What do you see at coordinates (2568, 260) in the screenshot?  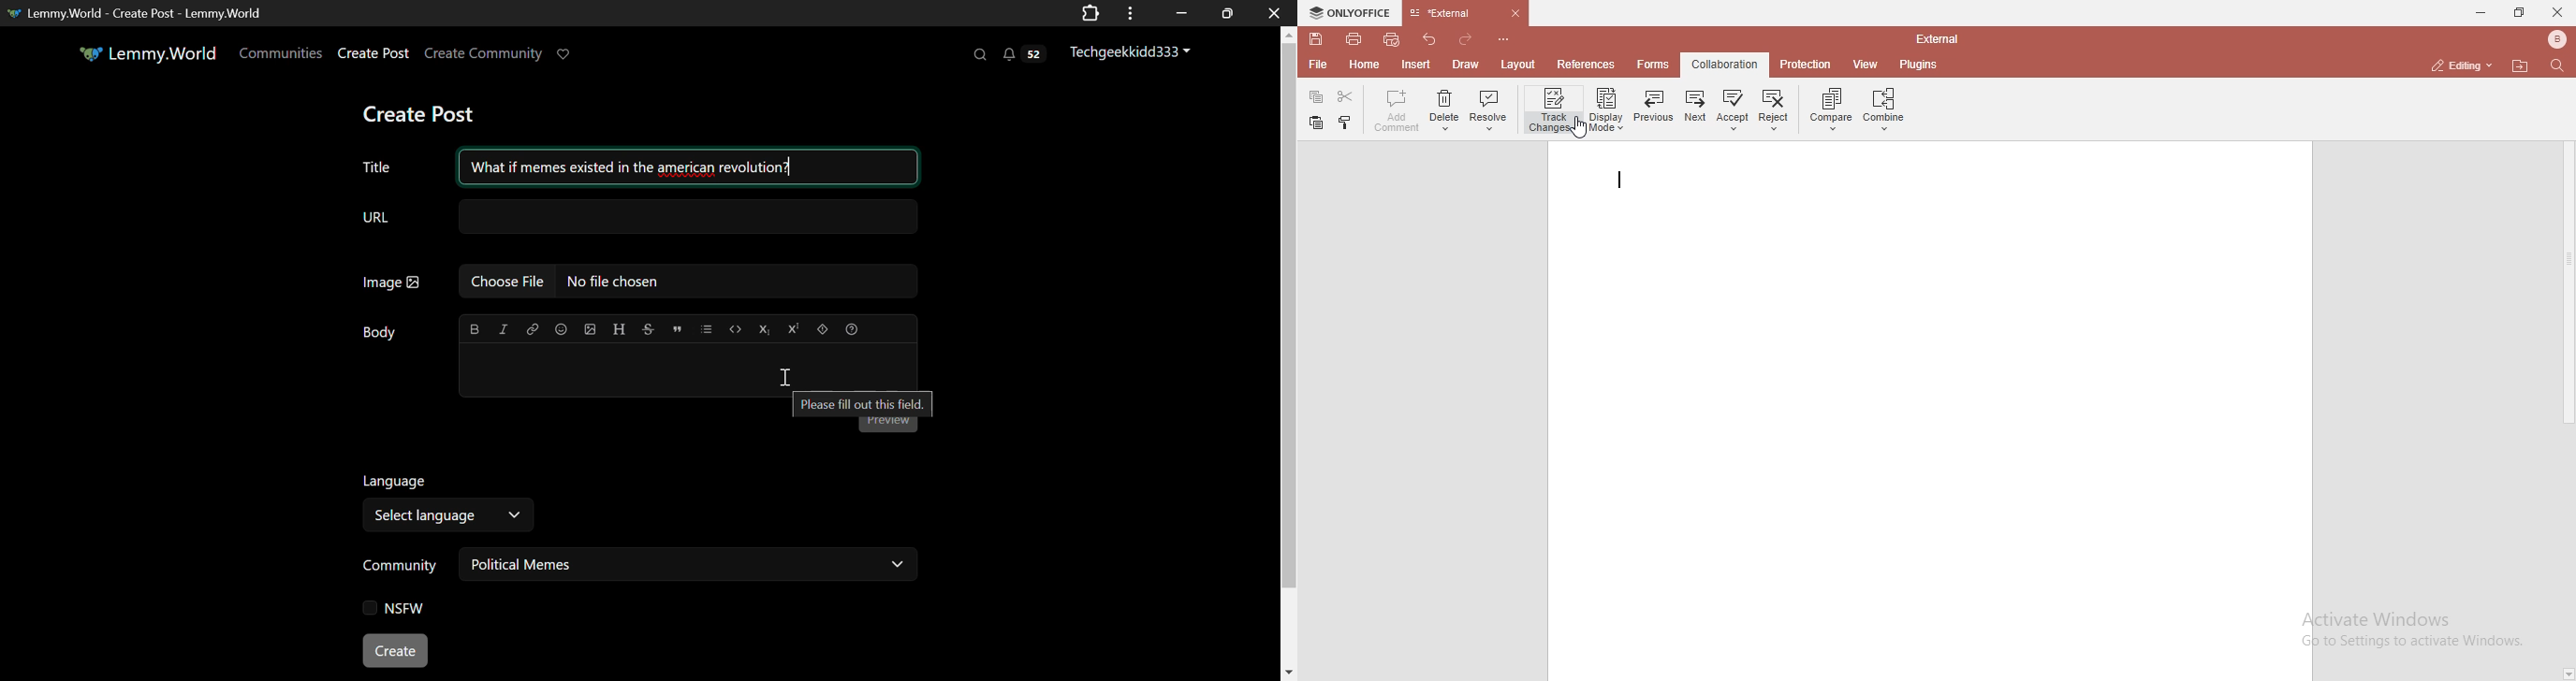 I see `scrollbar` at bounding box center [2568, 260].